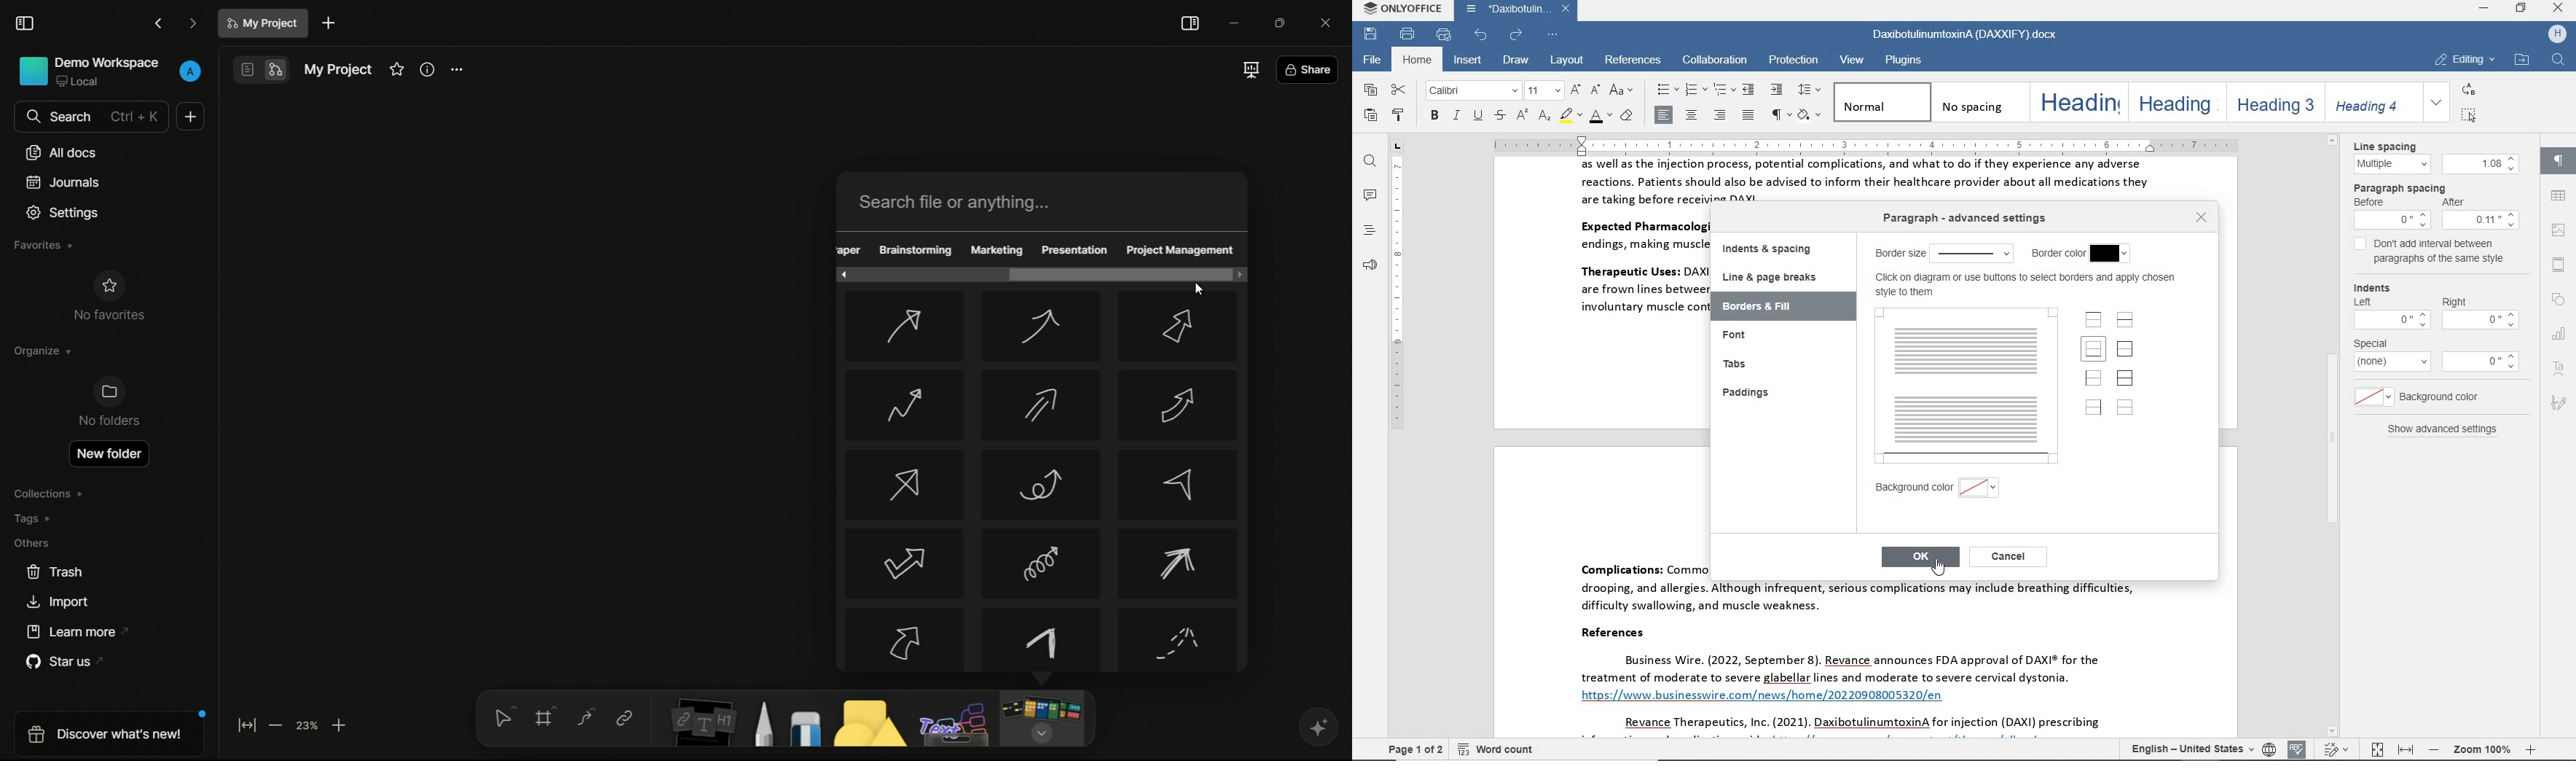 Image resolution: width=2576 pixels, height=784 pixels. Describe the element at coordinates (2560, 370) in the screenshot. I see `text art` at that location.